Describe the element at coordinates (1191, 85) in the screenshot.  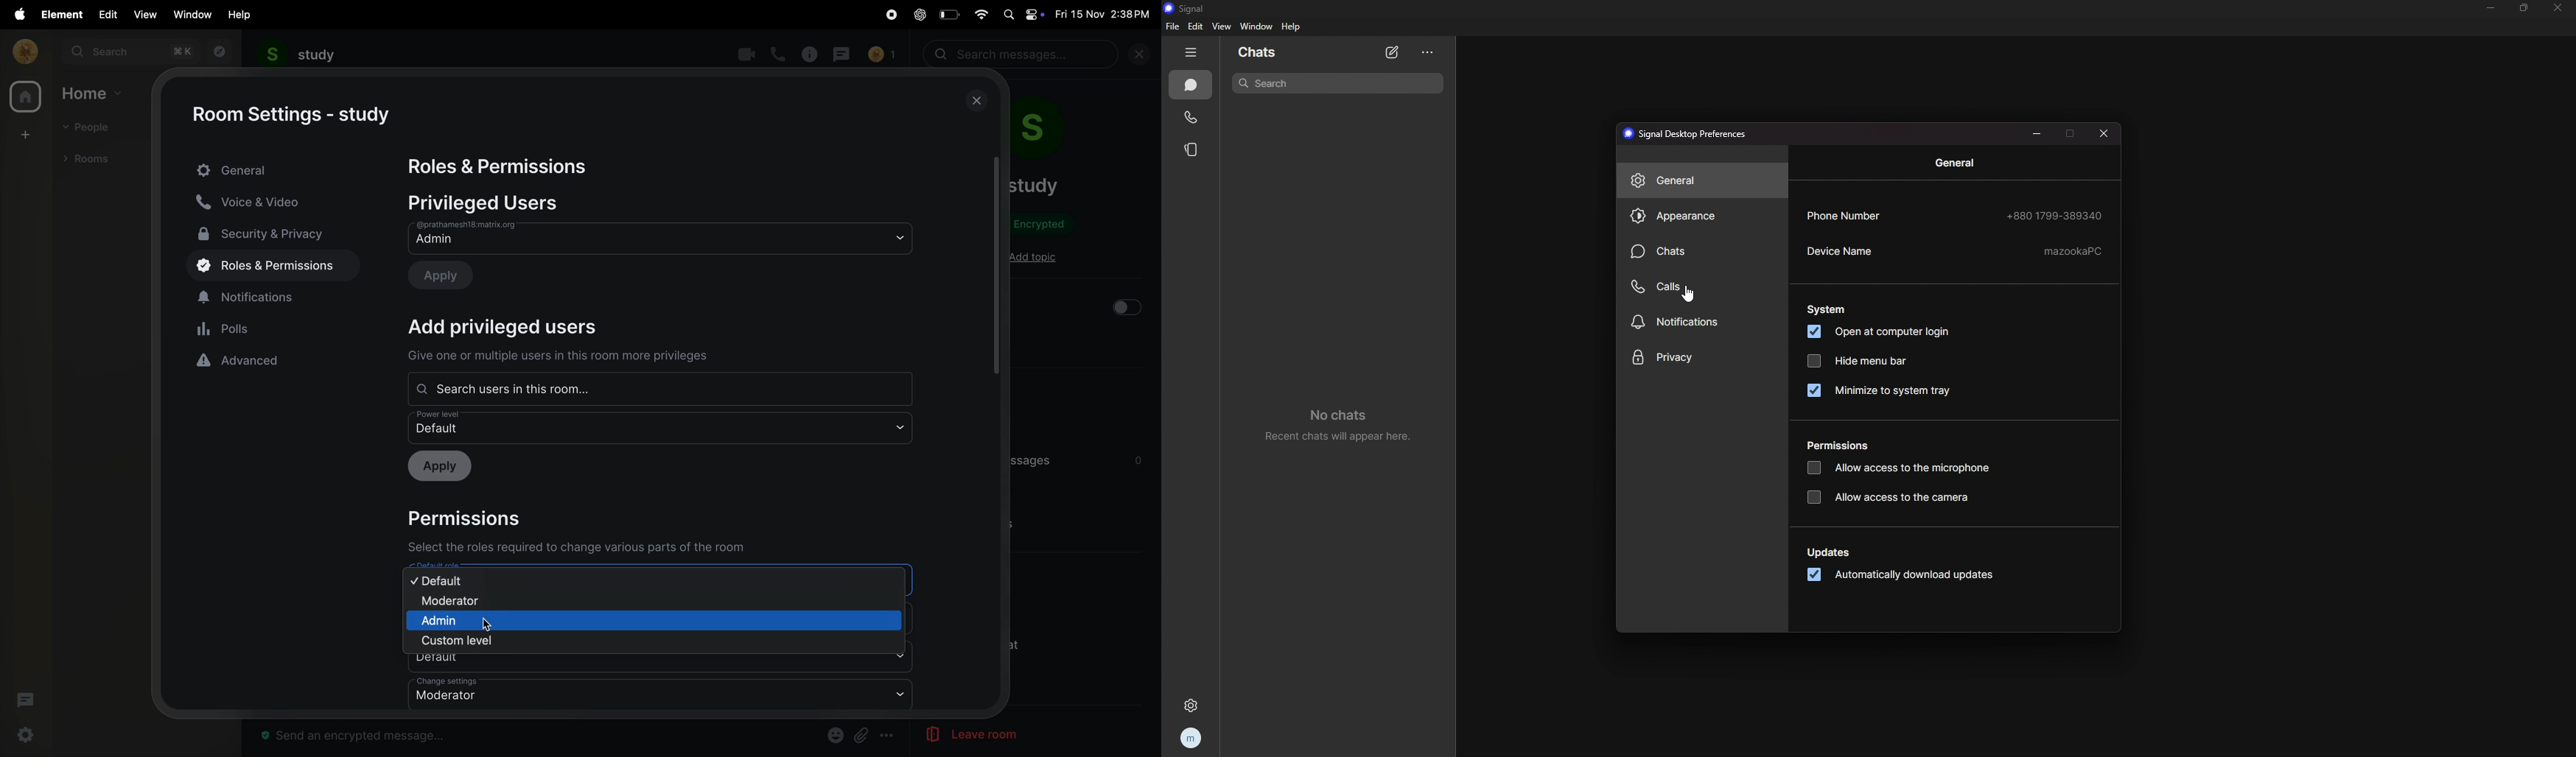
I see `chats` at that location.